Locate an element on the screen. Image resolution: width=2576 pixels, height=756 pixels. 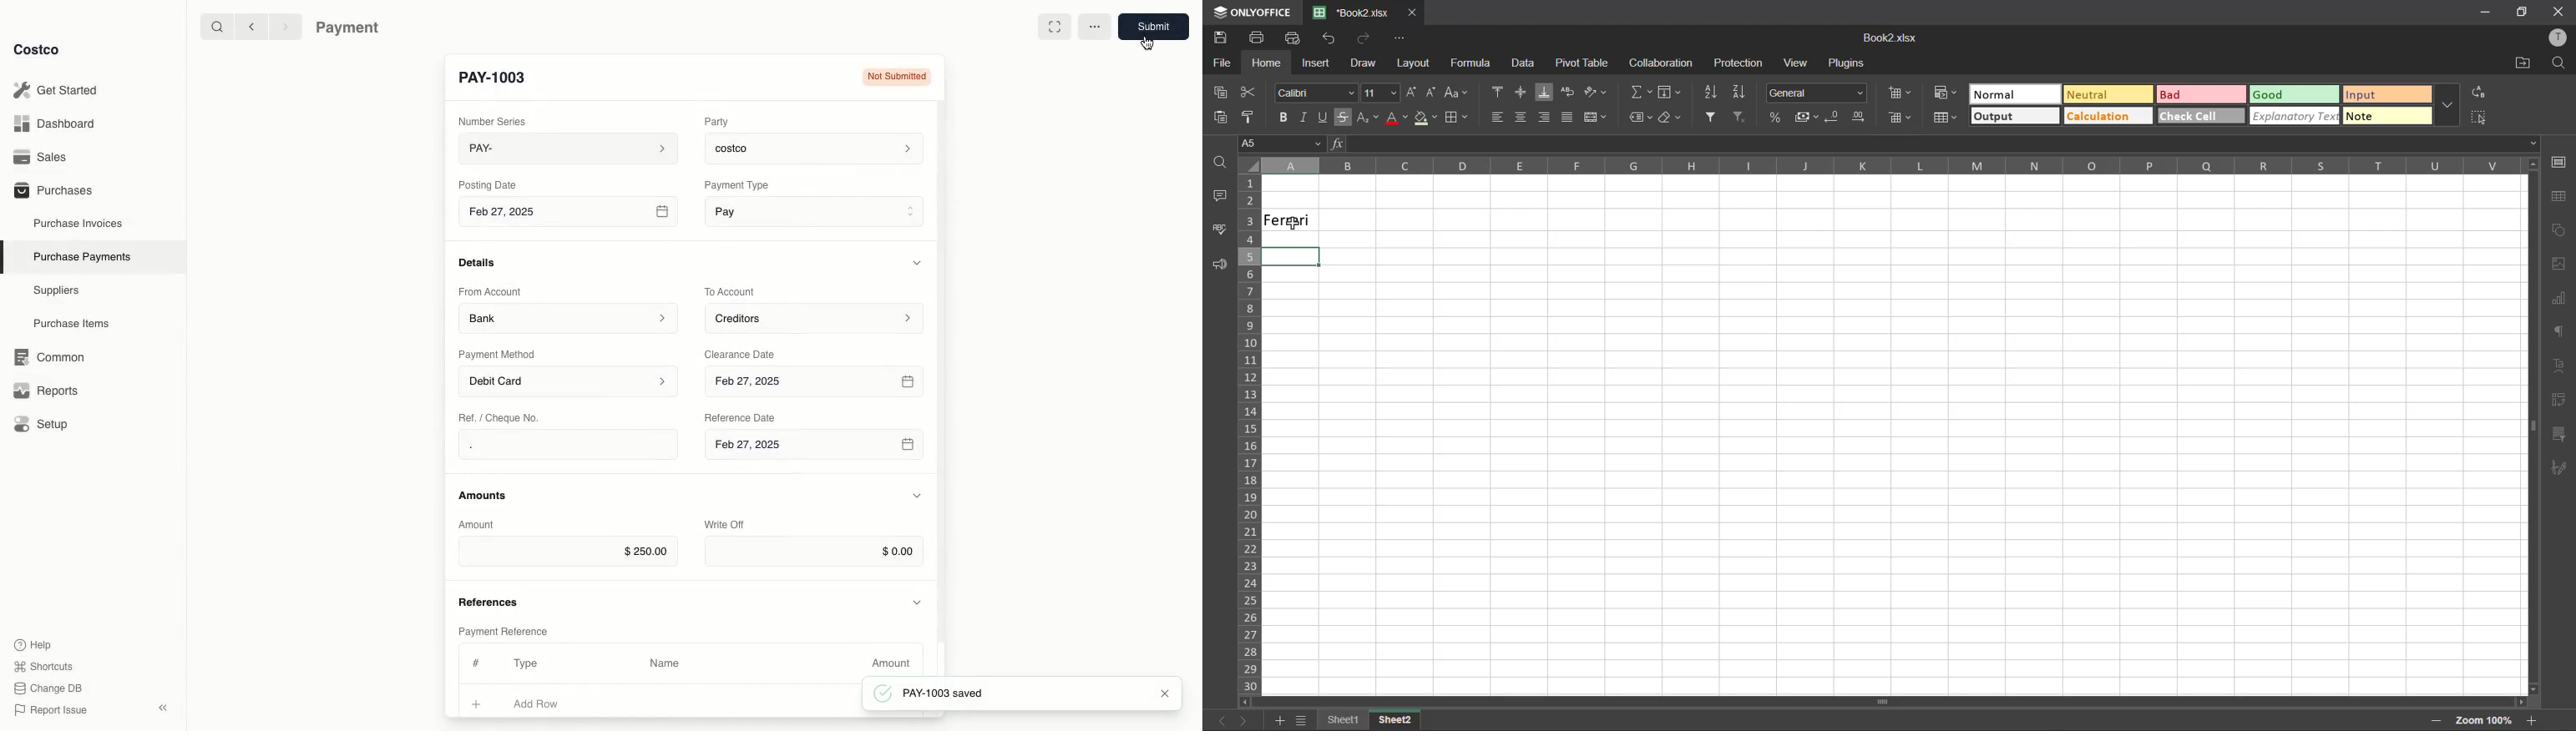
named ranges is located at coordinates (1643, 115).